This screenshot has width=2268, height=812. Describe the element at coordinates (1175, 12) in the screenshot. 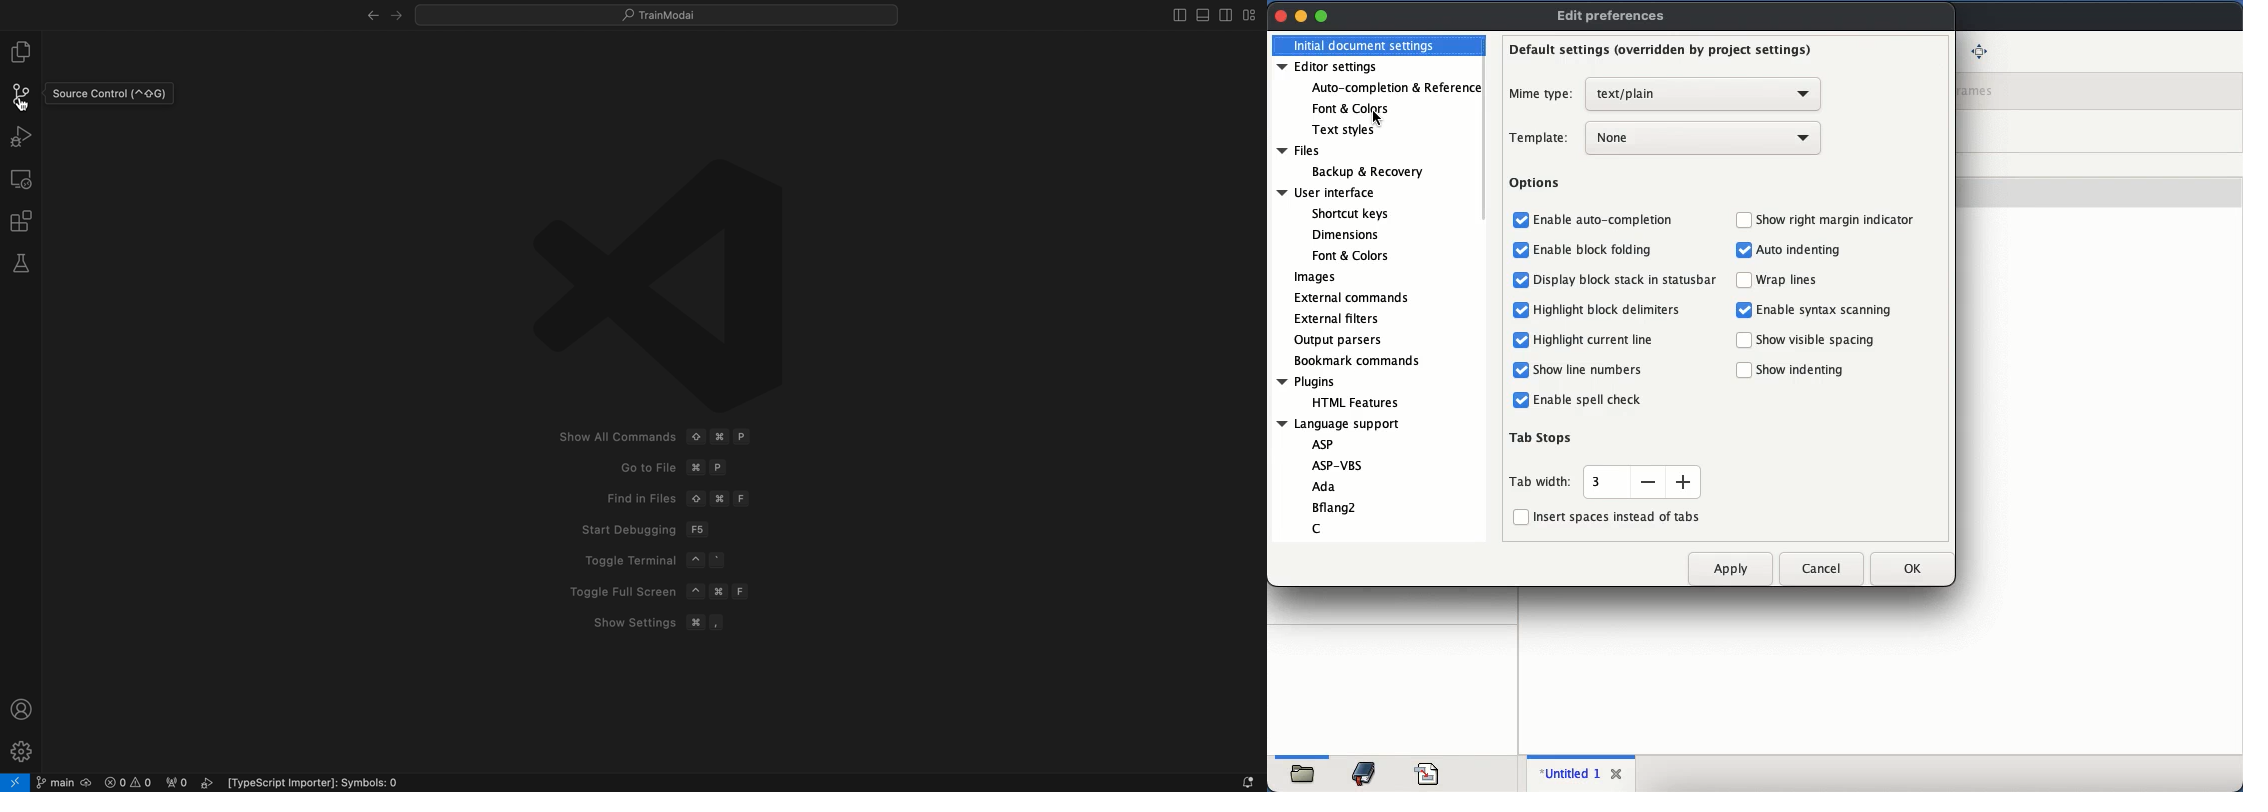

I see `toggle bar` at that location.